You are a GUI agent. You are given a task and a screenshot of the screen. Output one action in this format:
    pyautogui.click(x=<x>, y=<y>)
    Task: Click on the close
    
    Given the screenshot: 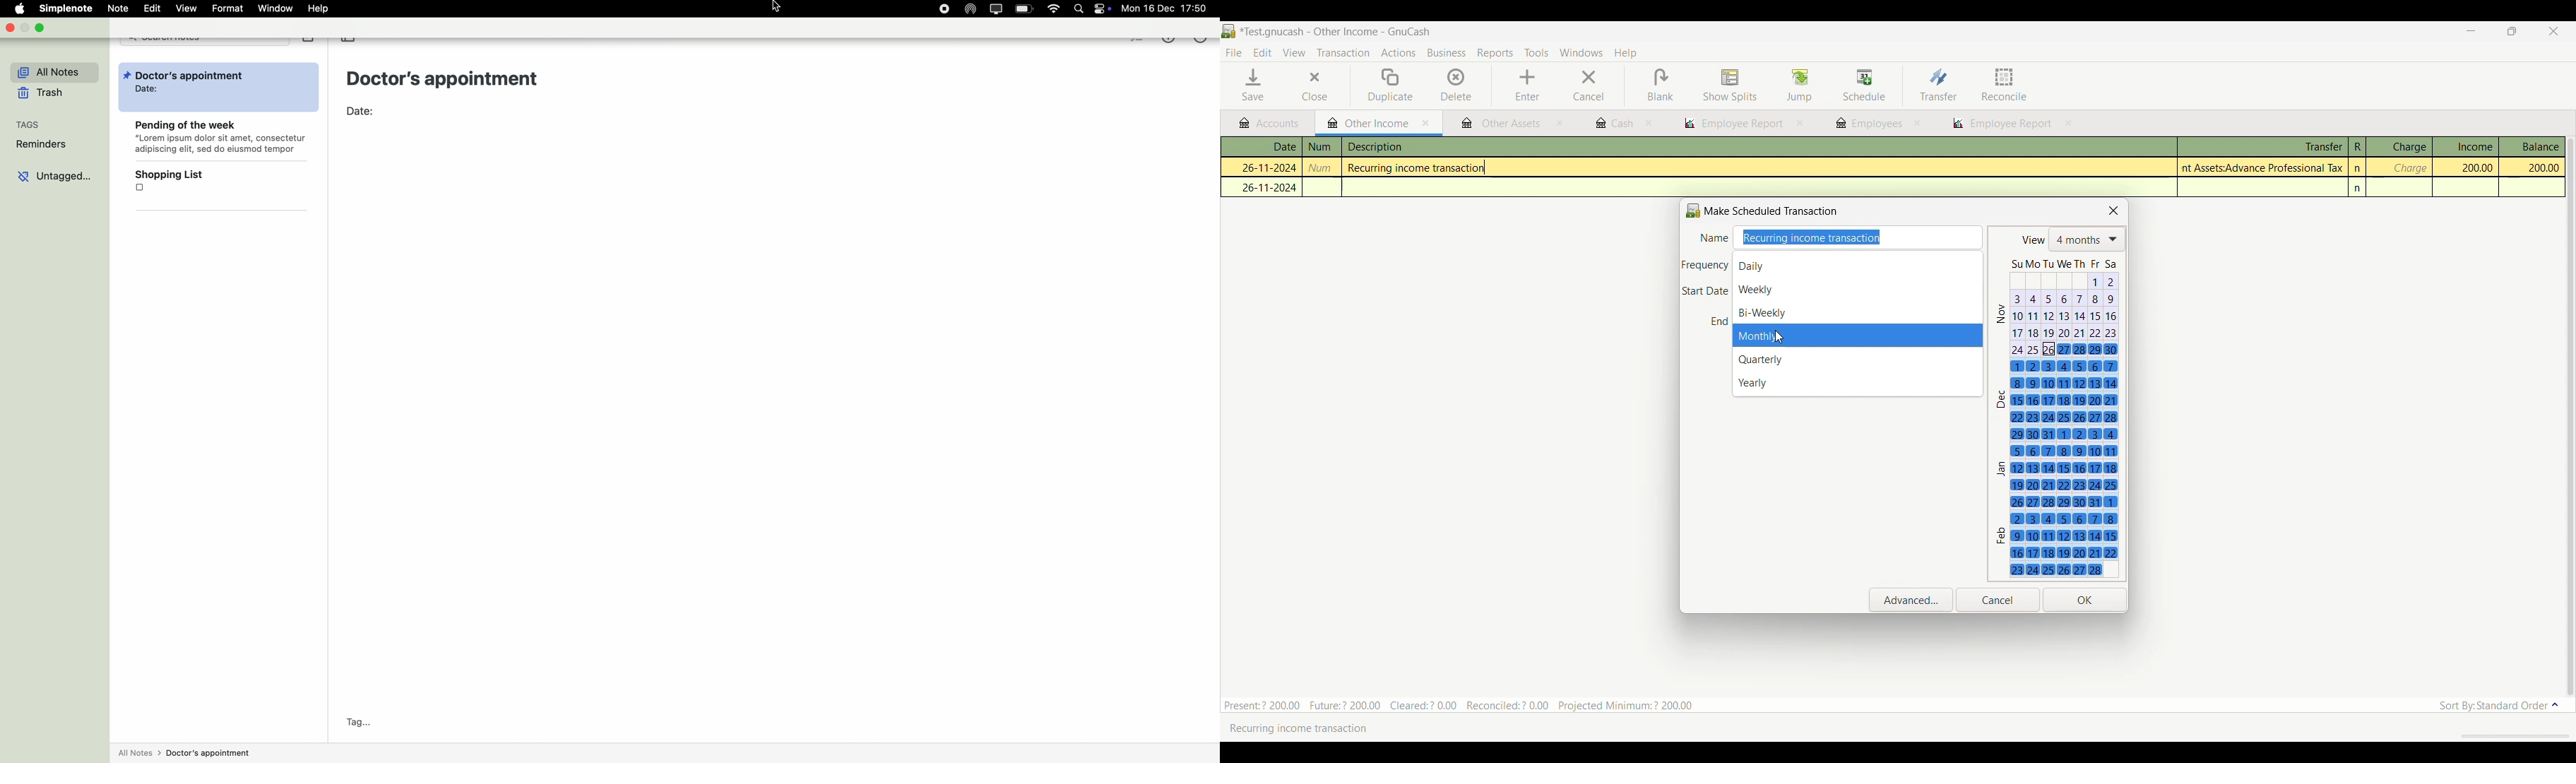 What is the action you would take?
    pyautogui.click(x=1560, y=125)
    